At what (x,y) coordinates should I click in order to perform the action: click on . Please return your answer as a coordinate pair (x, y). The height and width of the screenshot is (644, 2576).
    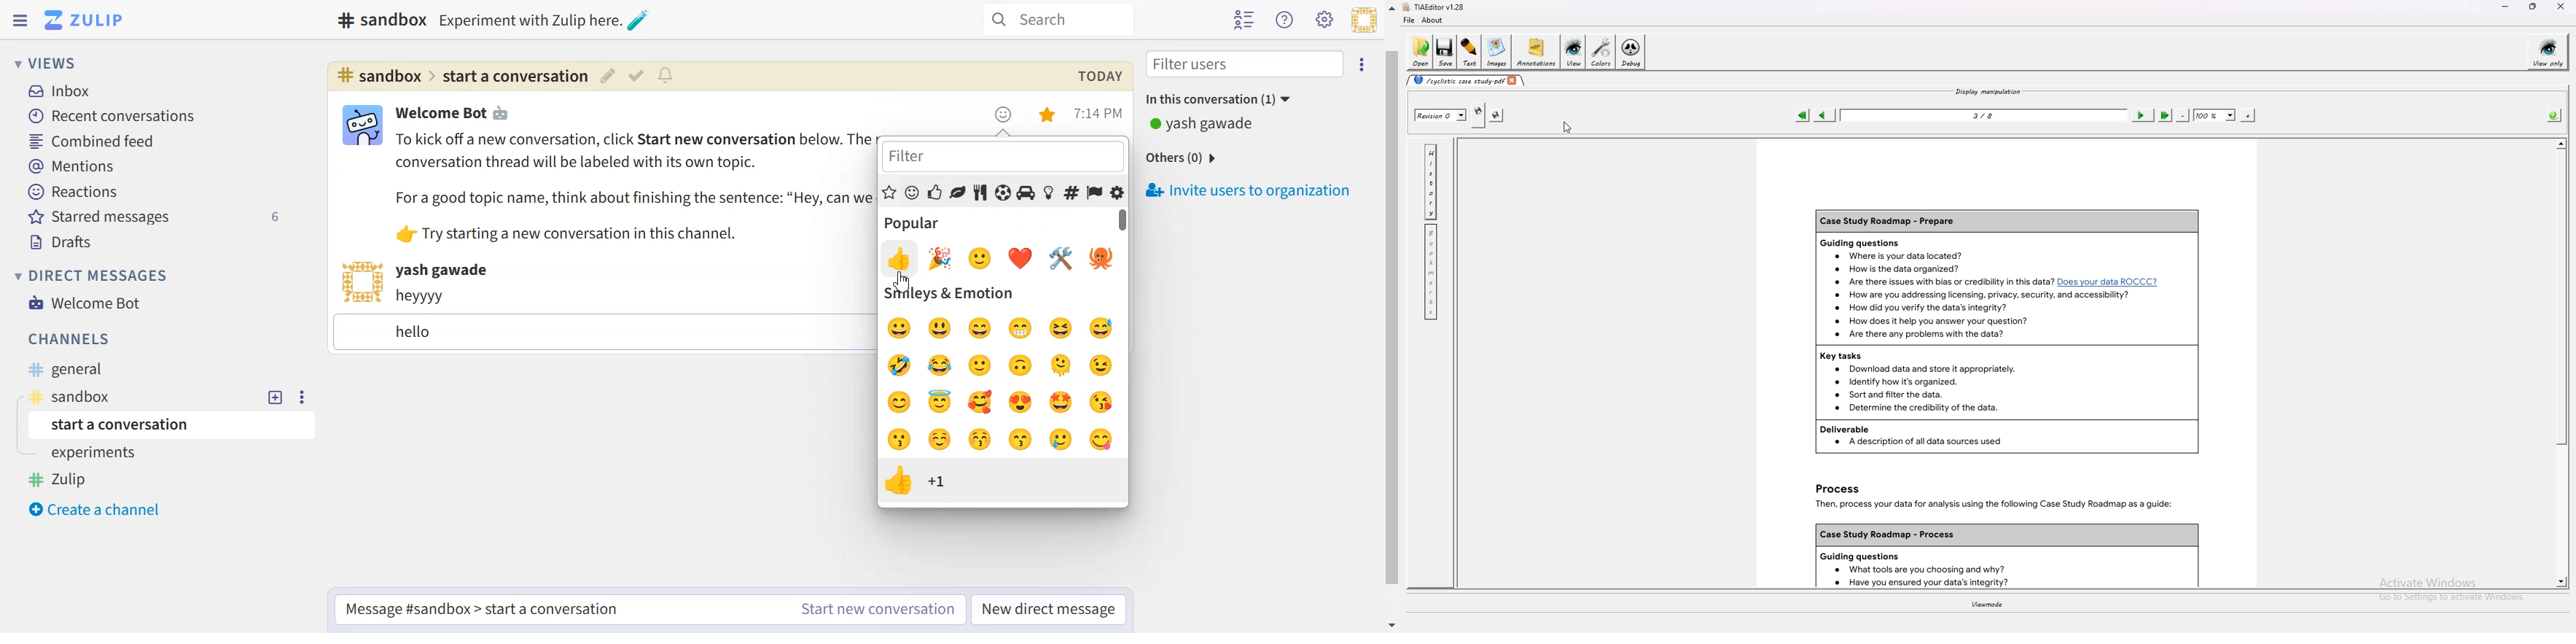
    Looking at the image, I should click on (1058, 255).